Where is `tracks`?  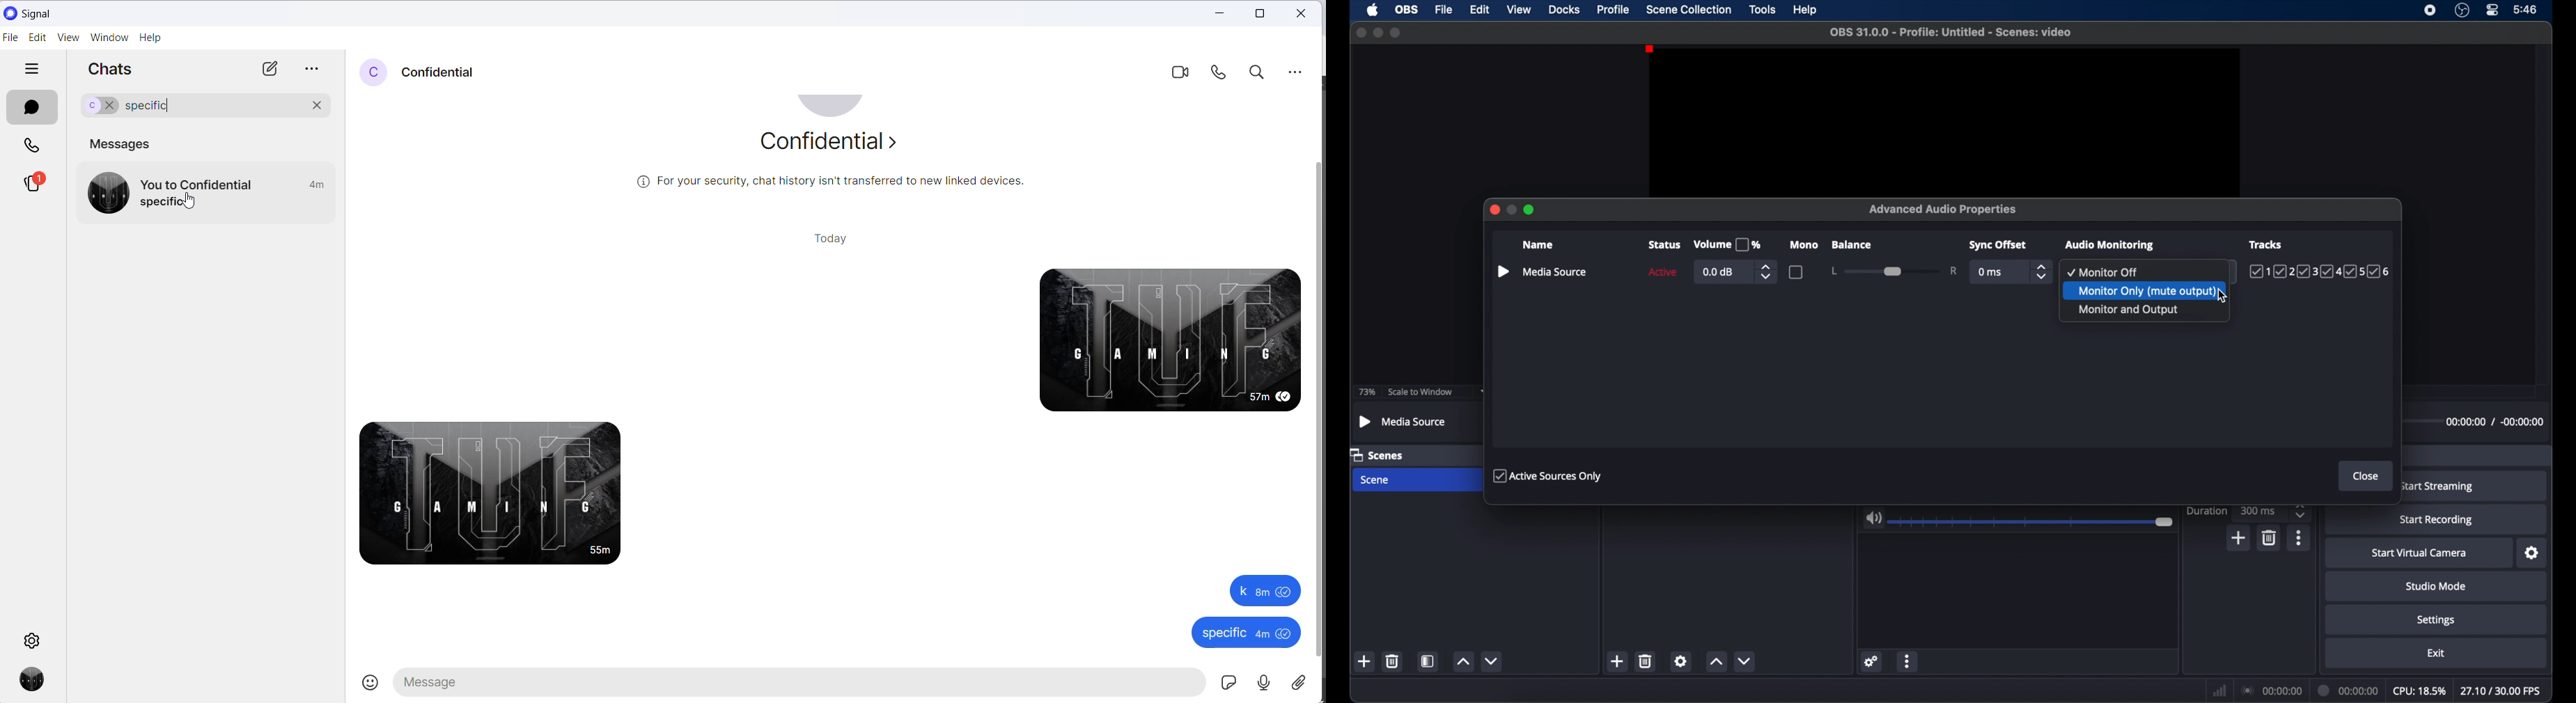 tracks is located at coordinates (2321, 272).